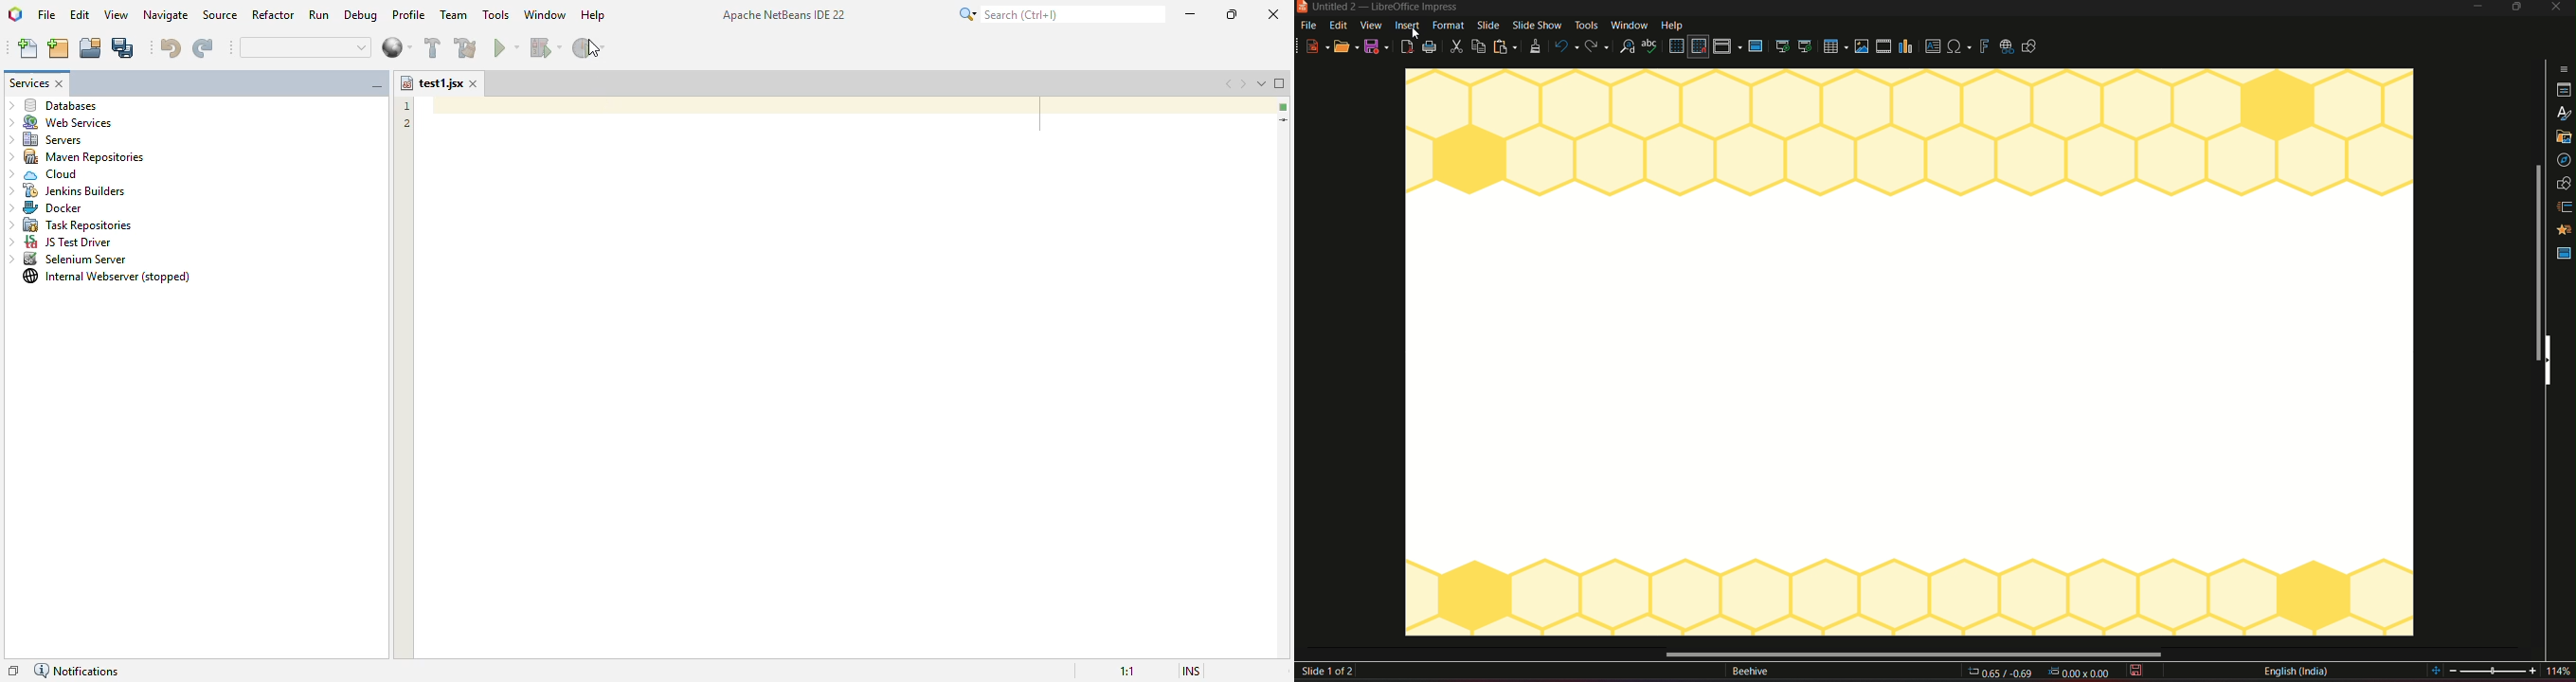 The height and width of the screenshot is (700, 2576). Describe the element at coordinates (2495, 671) in the screenshot. I see `edit zoom` at that location.